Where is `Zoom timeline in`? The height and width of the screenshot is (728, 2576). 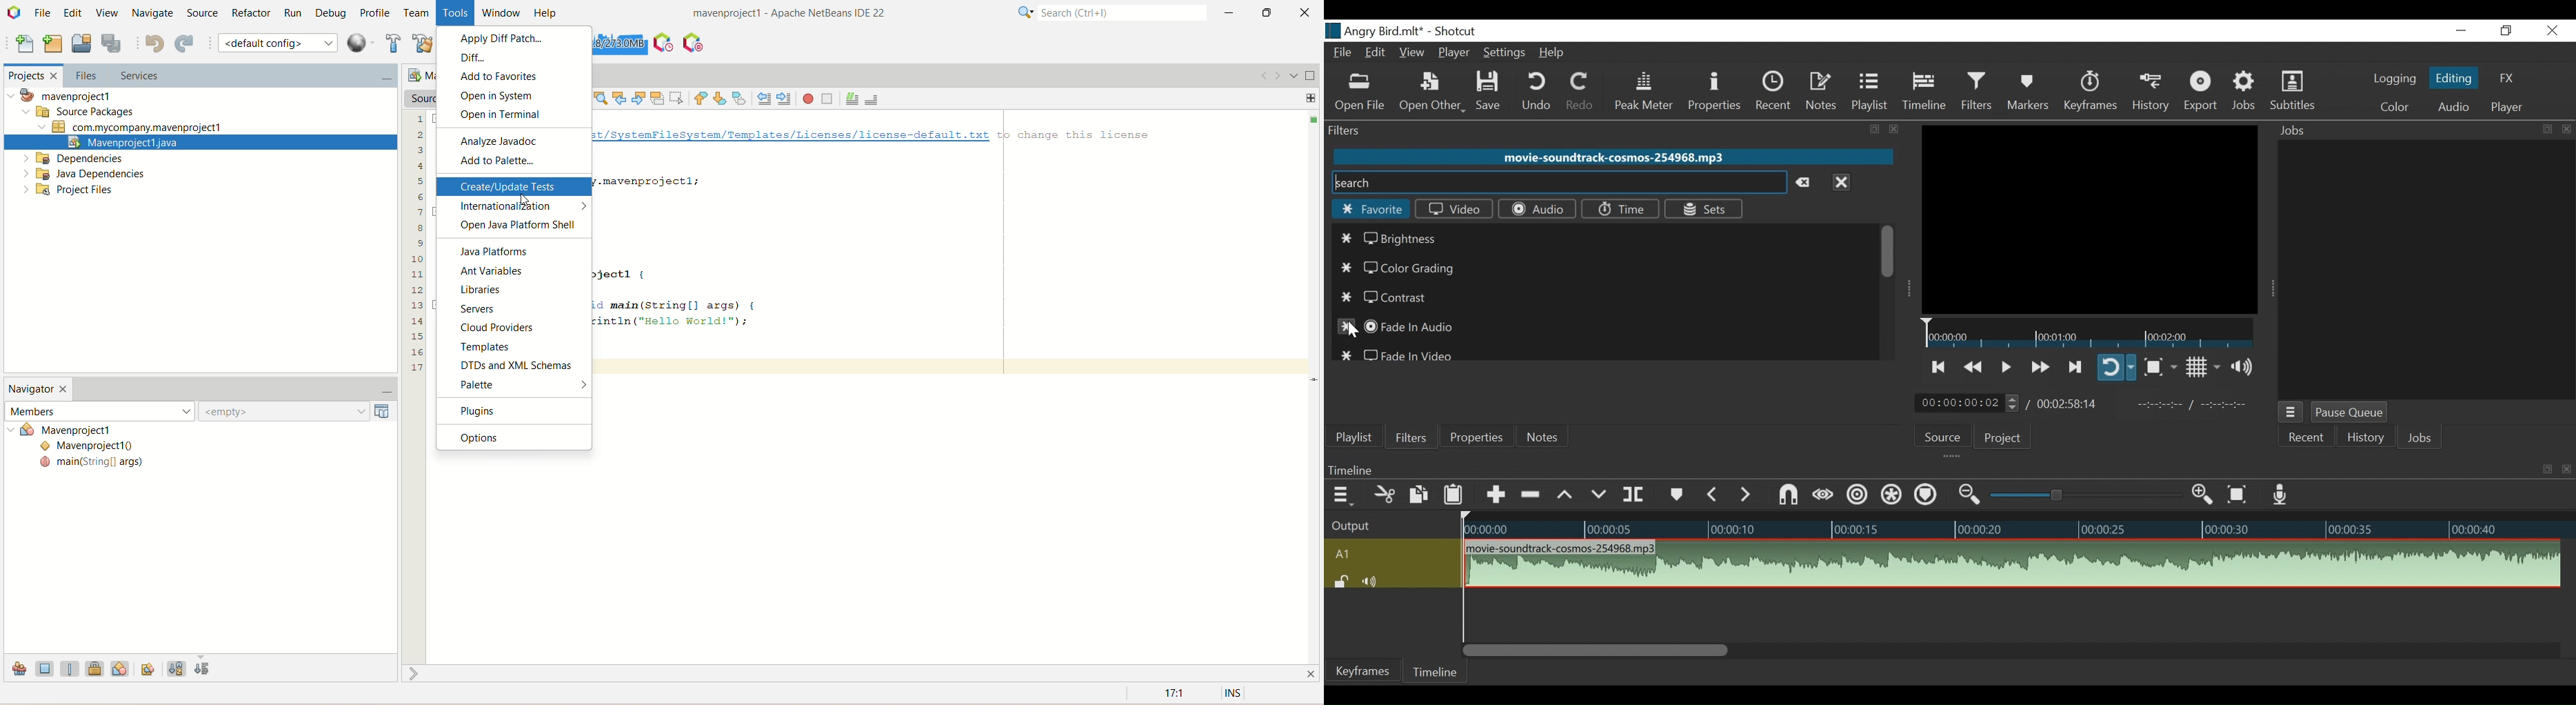 Zoom timeline in is located at coordinates (2205, 495).